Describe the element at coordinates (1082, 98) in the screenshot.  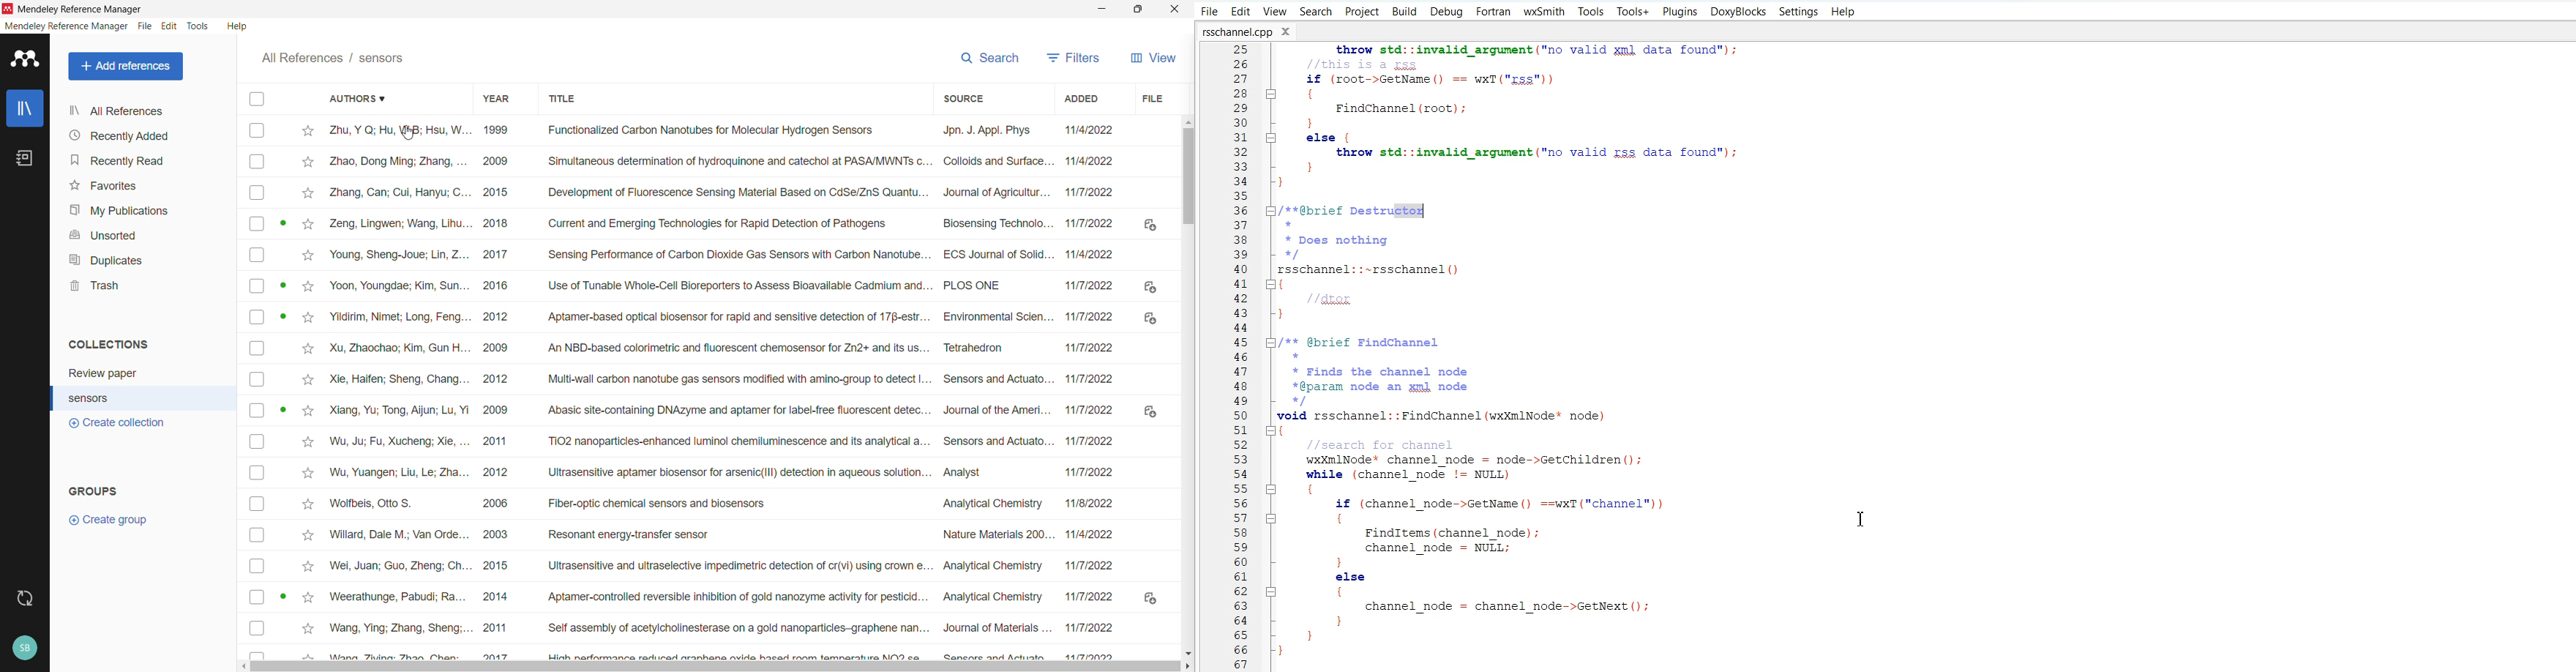
I see `Sort by date added ` at that location.